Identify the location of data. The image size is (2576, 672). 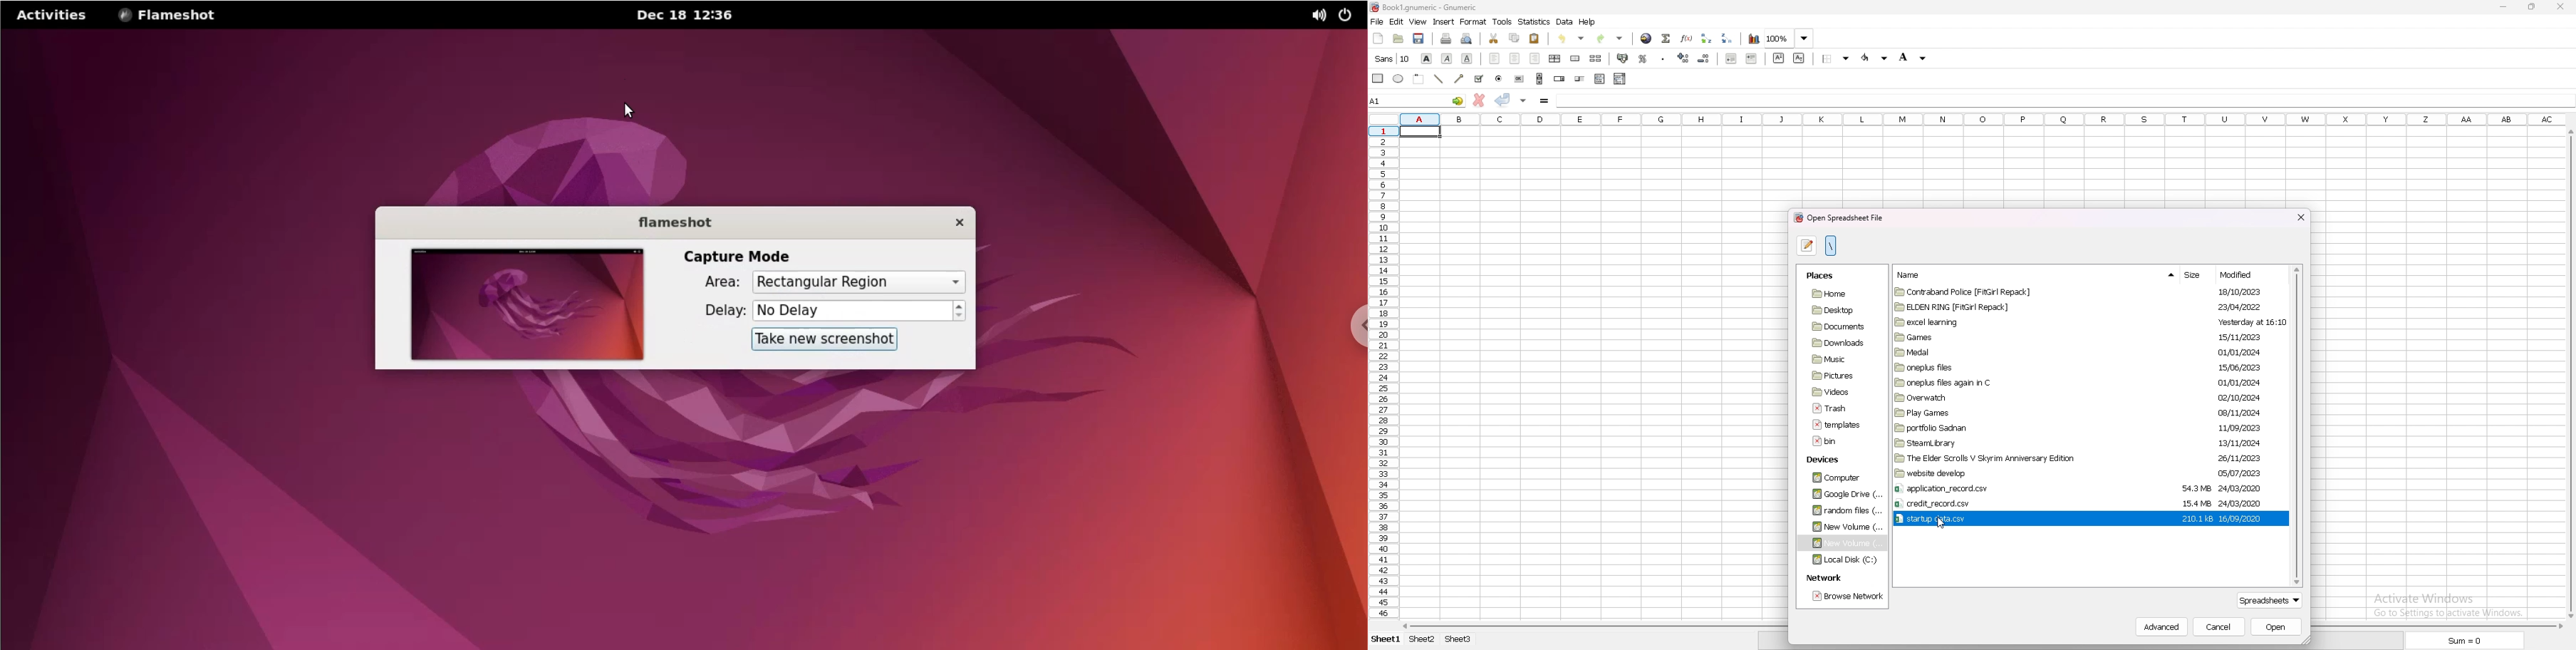
(1565, 21).